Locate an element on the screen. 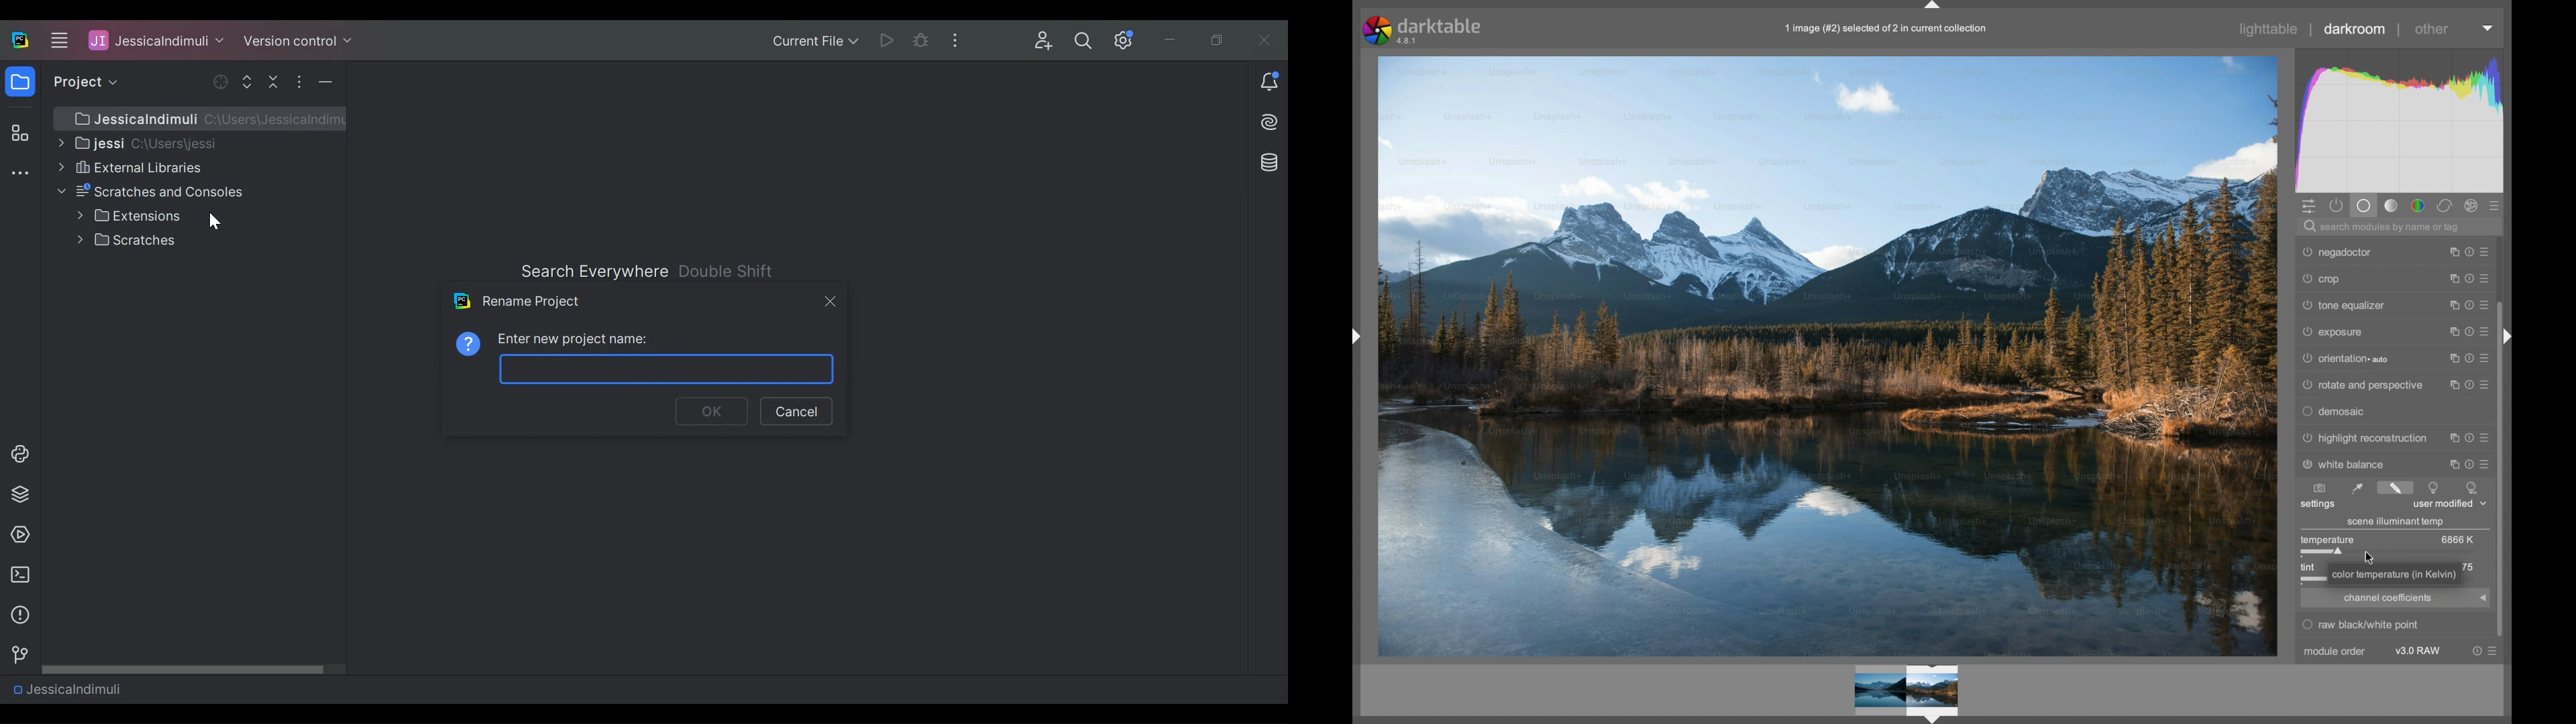  instance is located at coordinates (2452, 435).